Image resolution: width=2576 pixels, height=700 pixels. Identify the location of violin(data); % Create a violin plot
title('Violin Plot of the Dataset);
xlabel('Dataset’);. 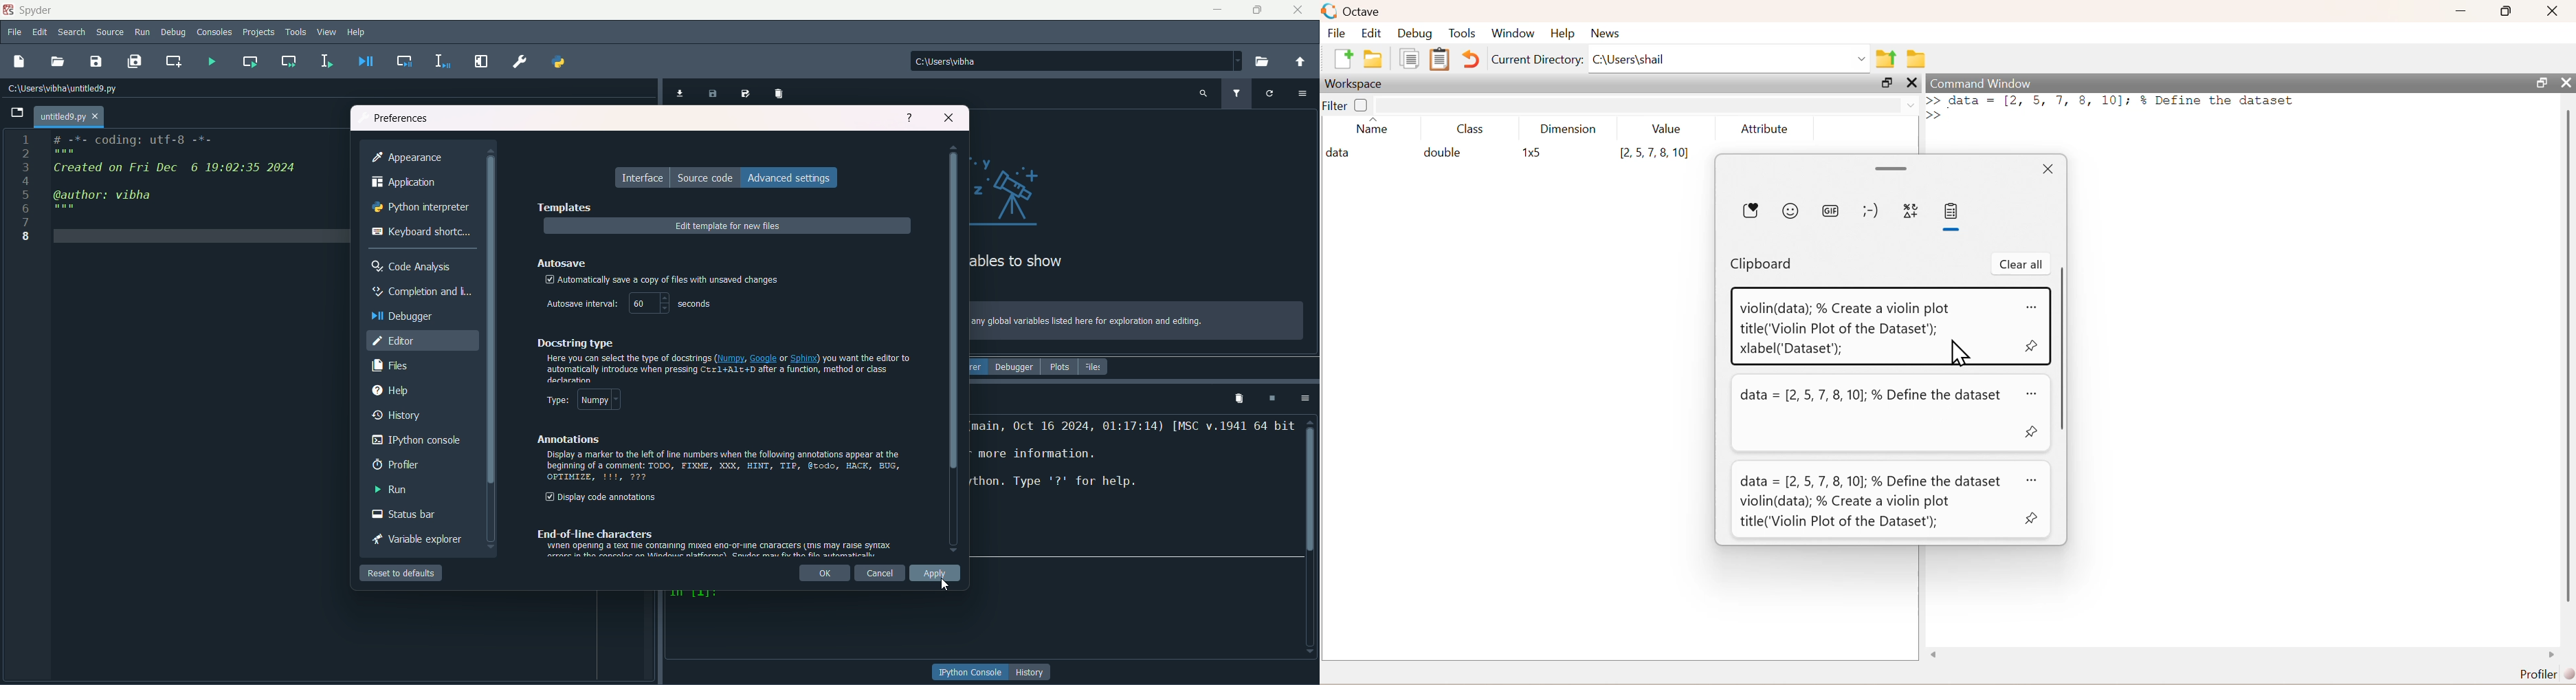
(1846, 328).